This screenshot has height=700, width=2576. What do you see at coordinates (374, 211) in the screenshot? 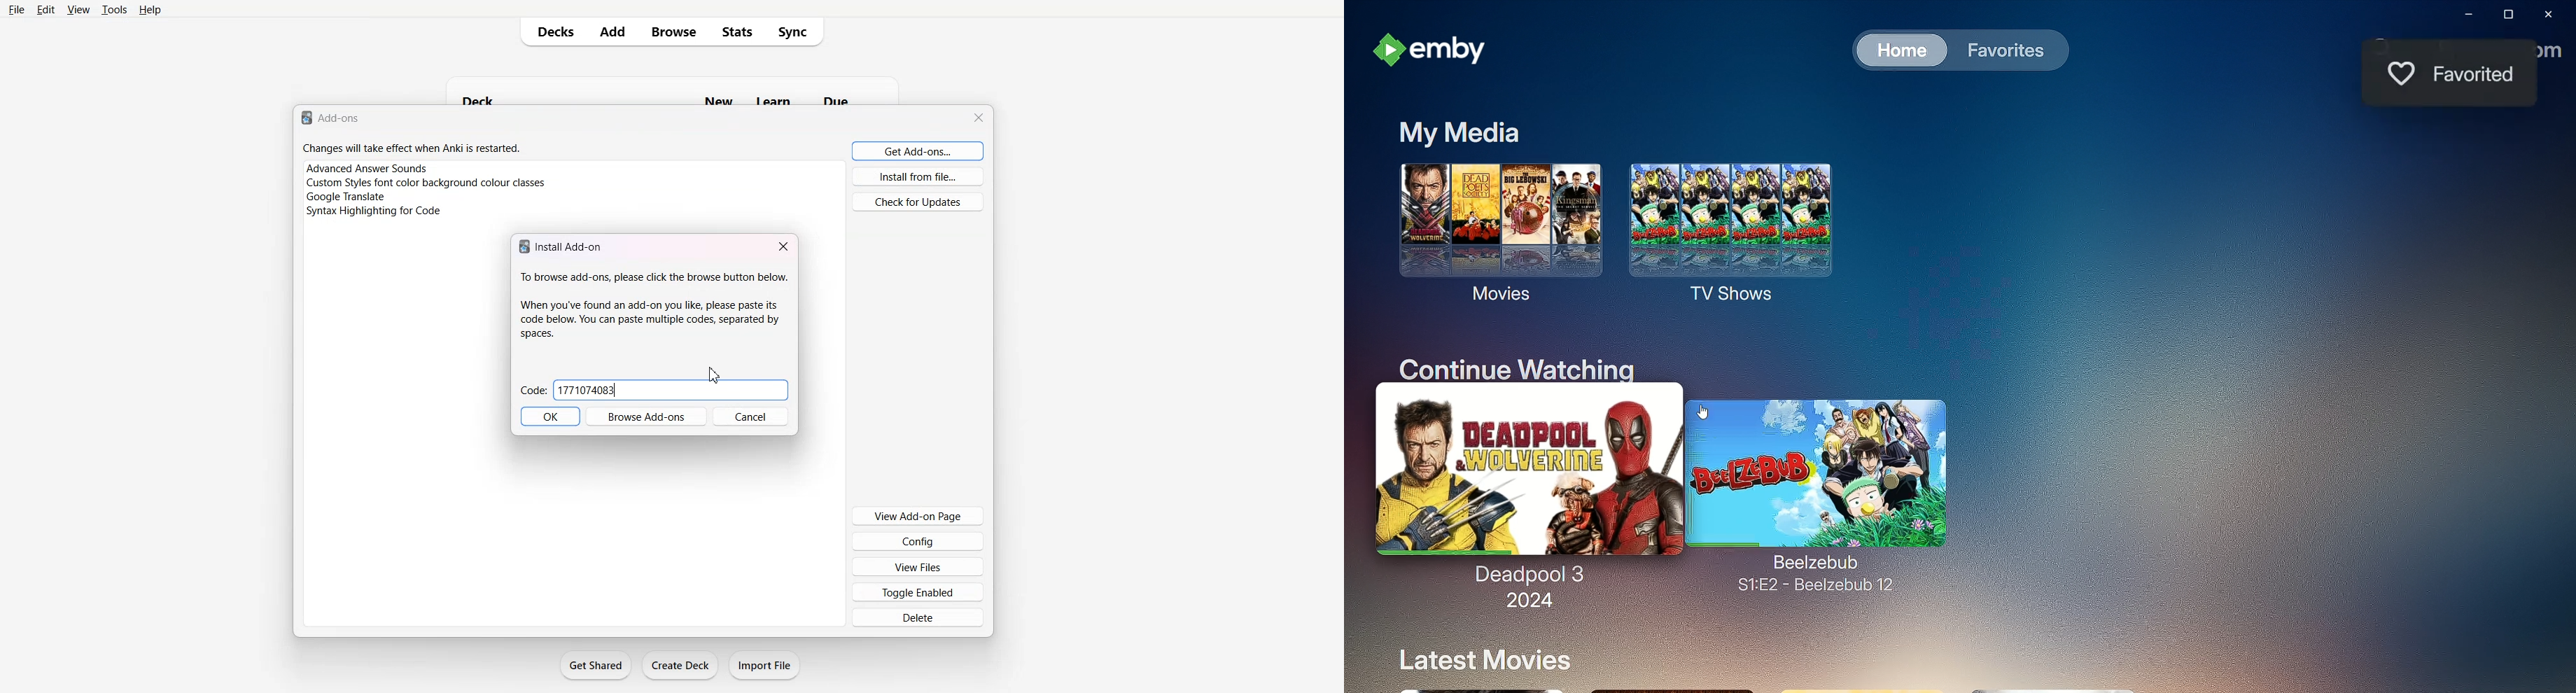
I see `syntax highlighting for code` at bounding box center [374, 211].